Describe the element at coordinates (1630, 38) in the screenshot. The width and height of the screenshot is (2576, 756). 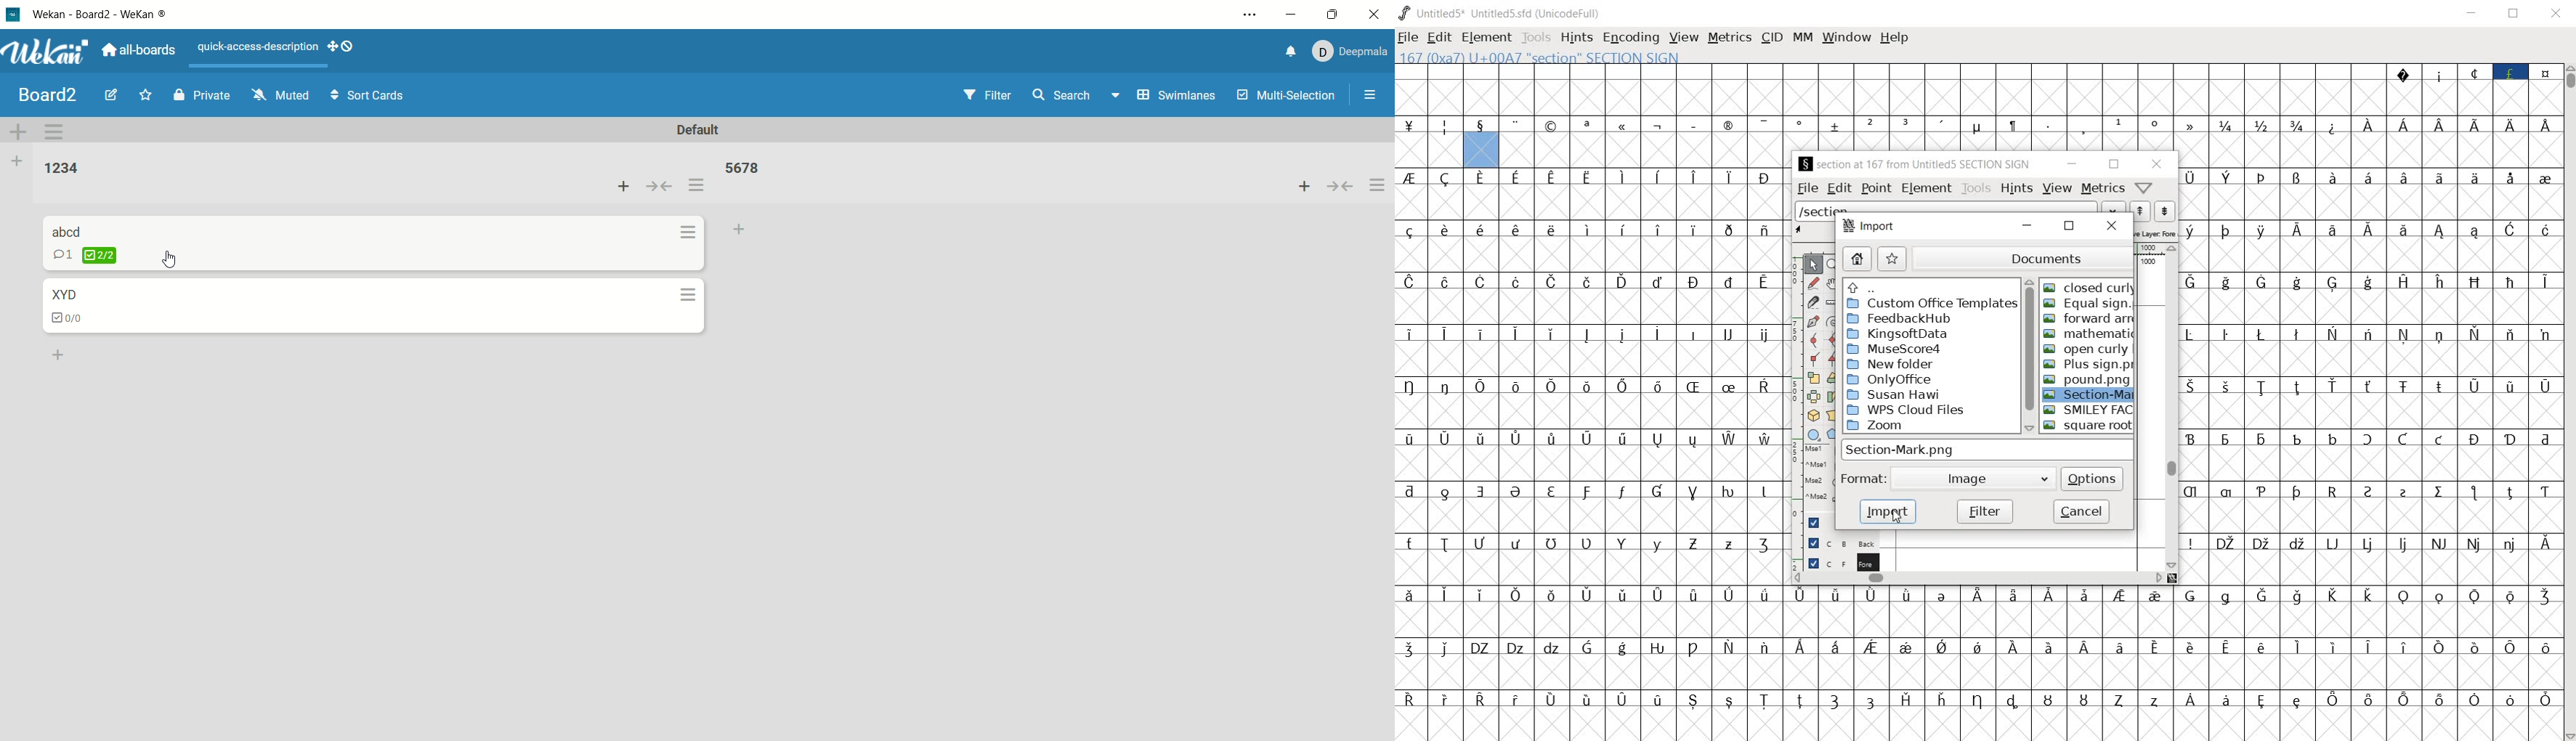
I see `ENCODING` at that location.